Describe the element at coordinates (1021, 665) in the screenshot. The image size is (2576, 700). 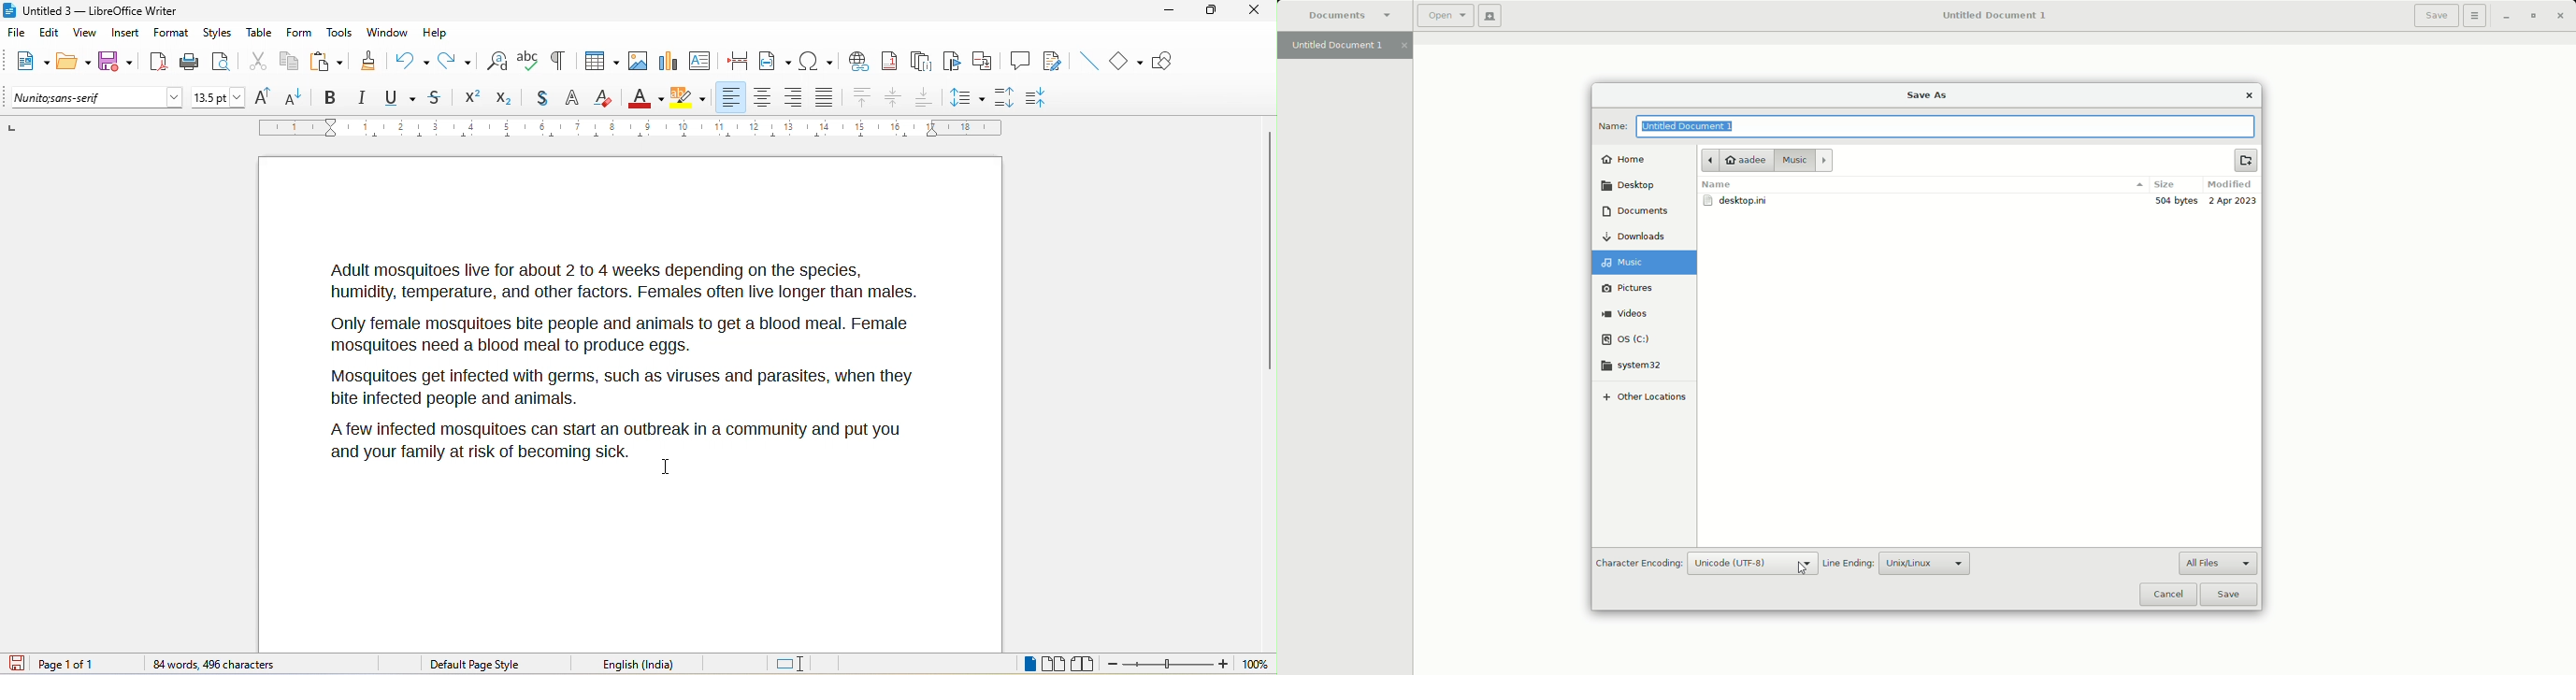
I see `single page view` at that location.